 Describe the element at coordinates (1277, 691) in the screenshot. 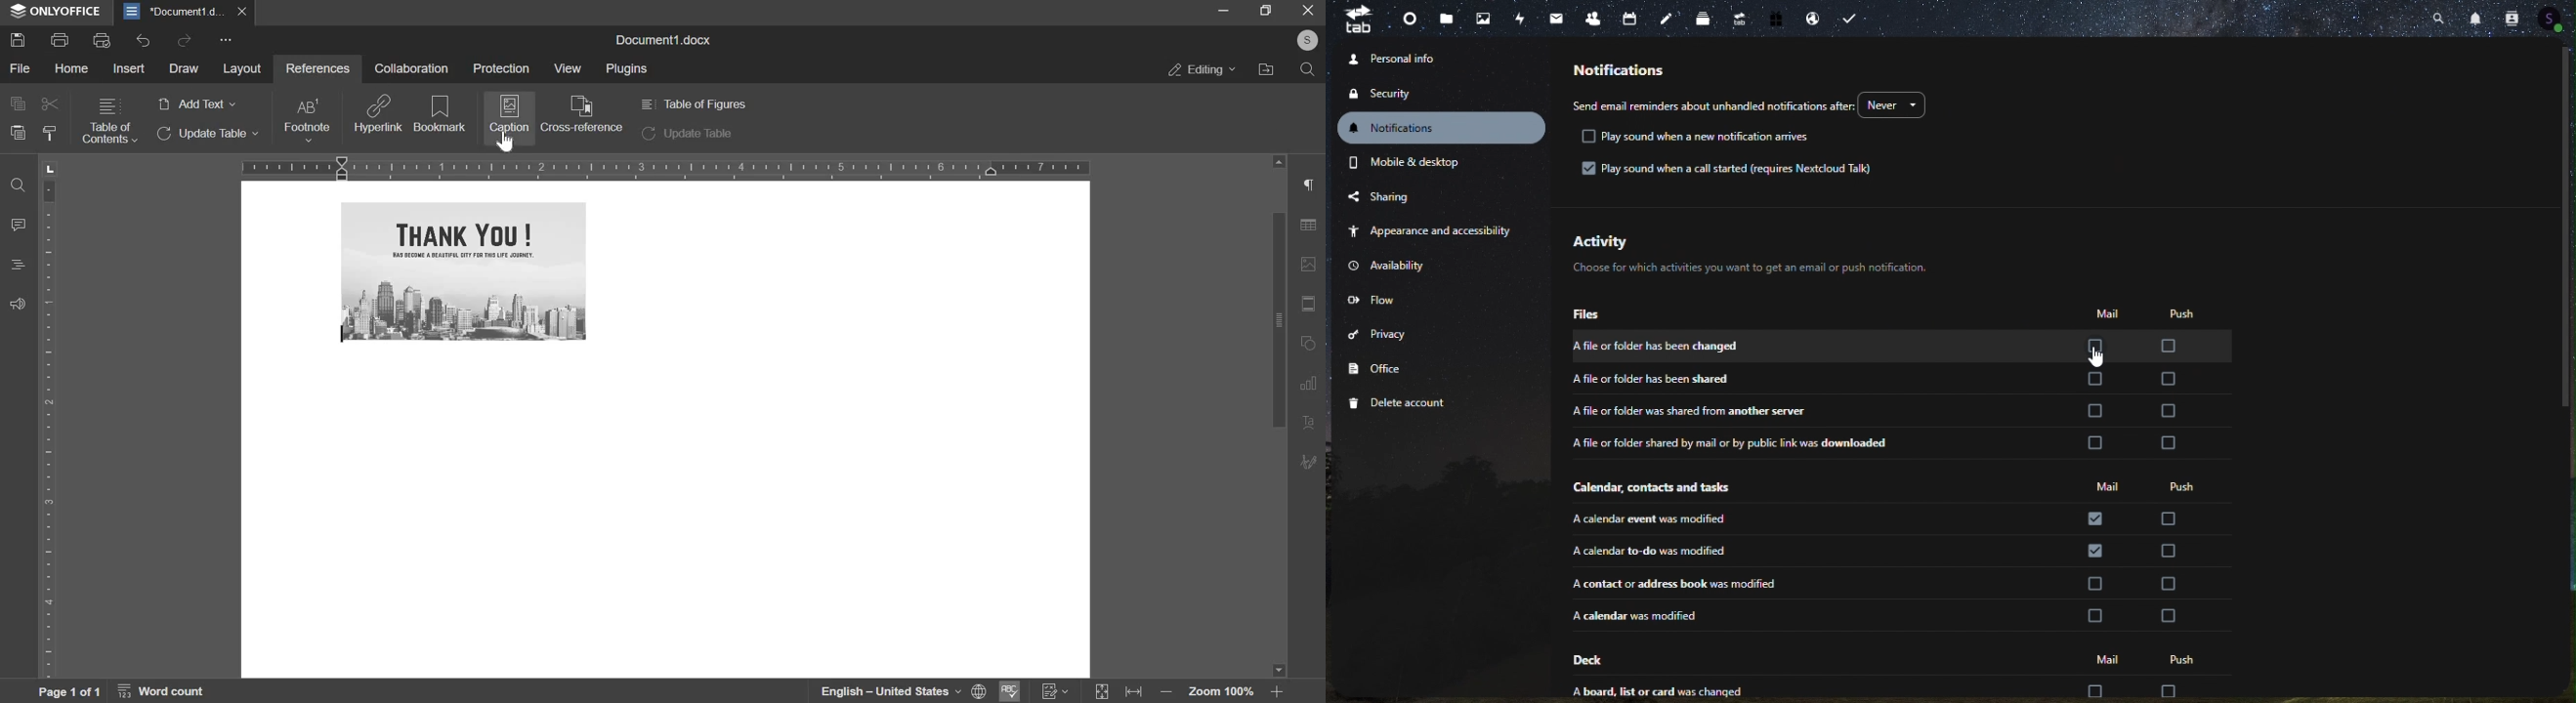

I see `Zoom in` at that location.